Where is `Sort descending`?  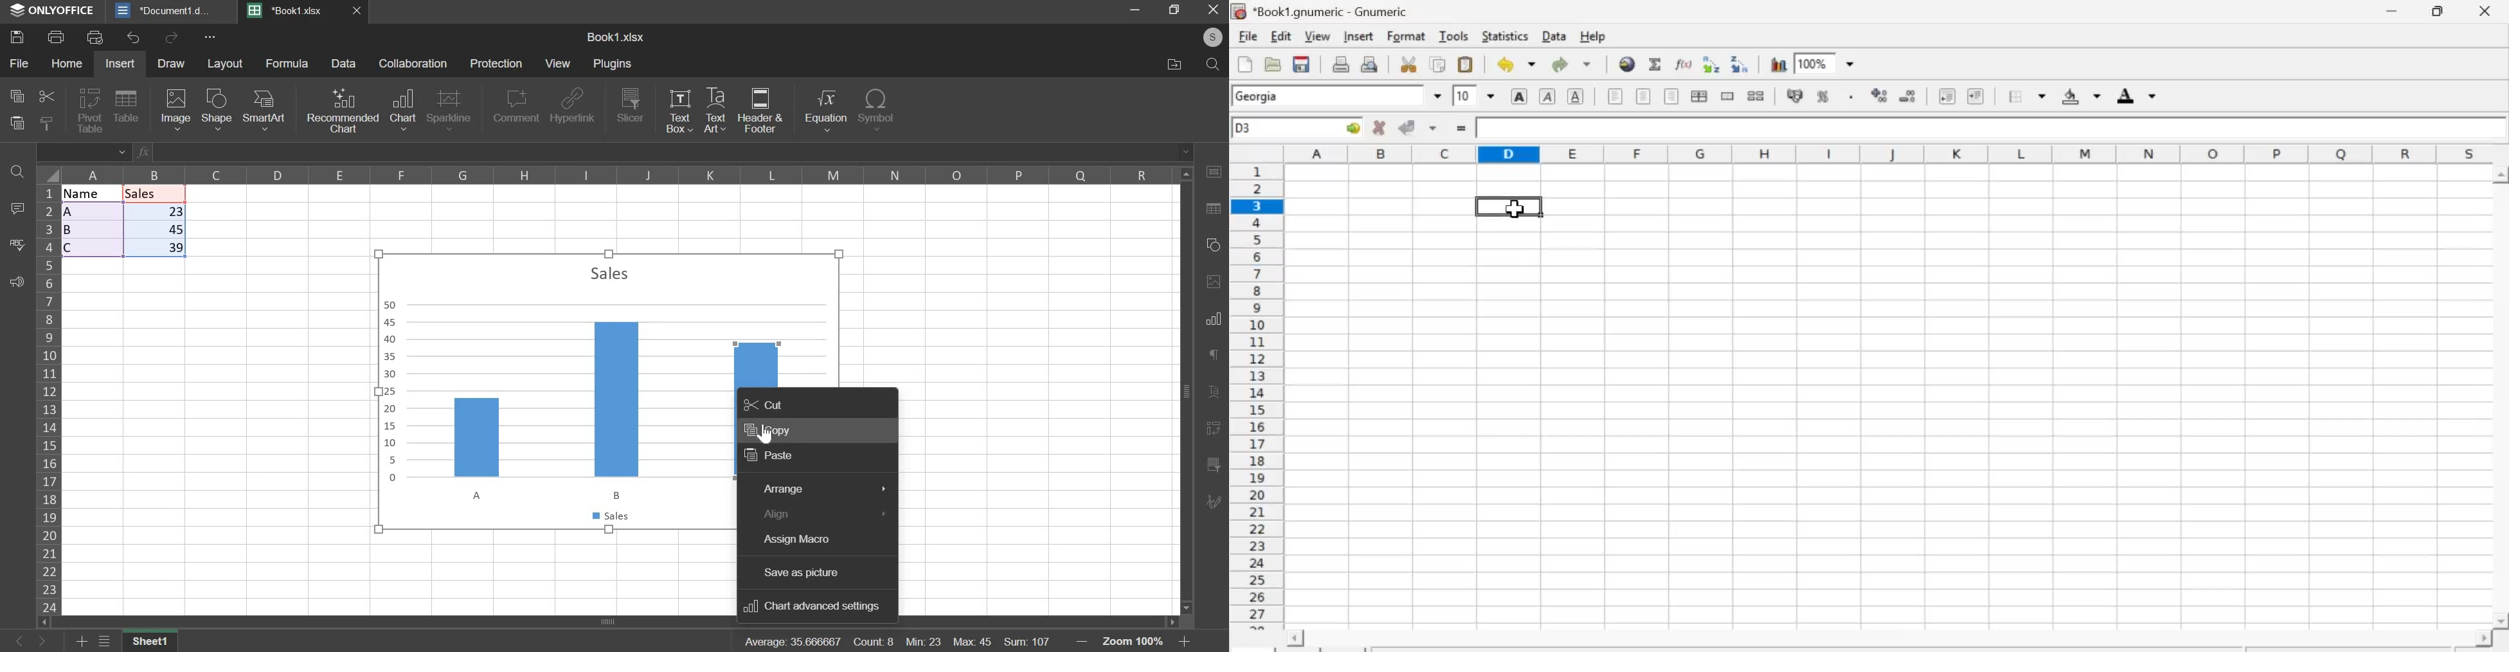 Sort descending is located at coordinates (1741, 66).